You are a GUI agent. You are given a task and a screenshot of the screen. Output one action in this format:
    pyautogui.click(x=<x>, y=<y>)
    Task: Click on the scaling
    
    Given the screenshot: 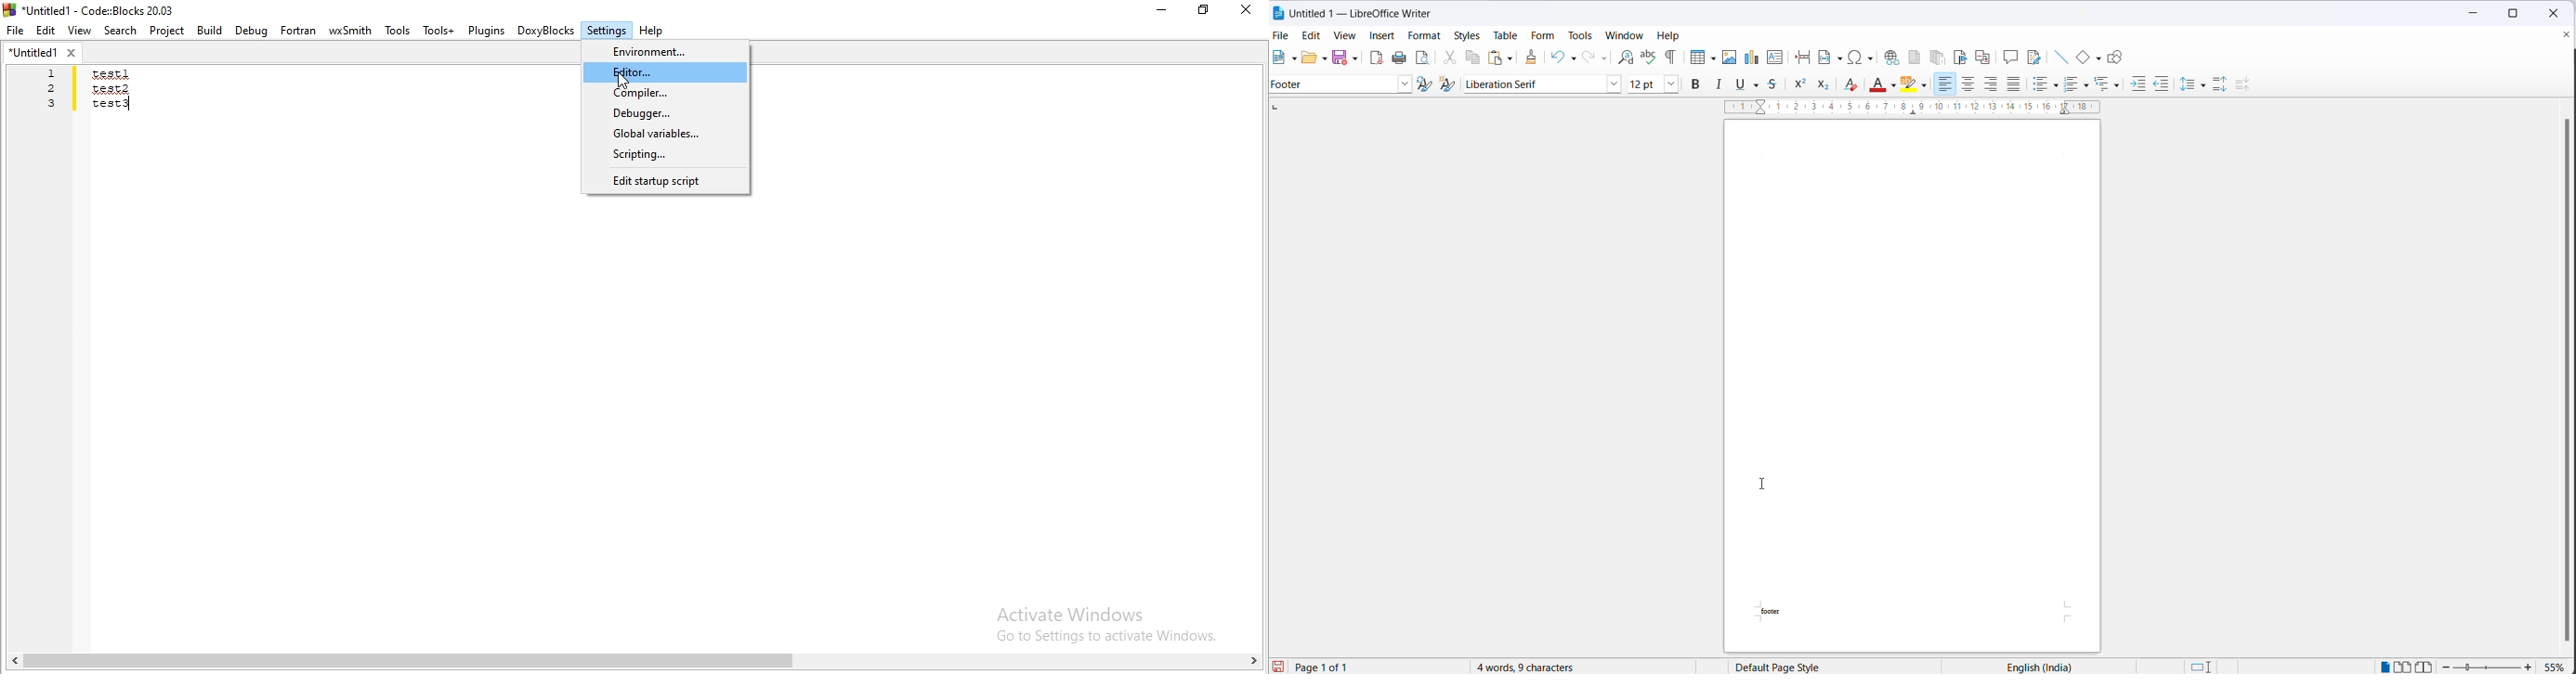 What is the action you would take?
    pyautogui.click(x=1902, y=109)
    